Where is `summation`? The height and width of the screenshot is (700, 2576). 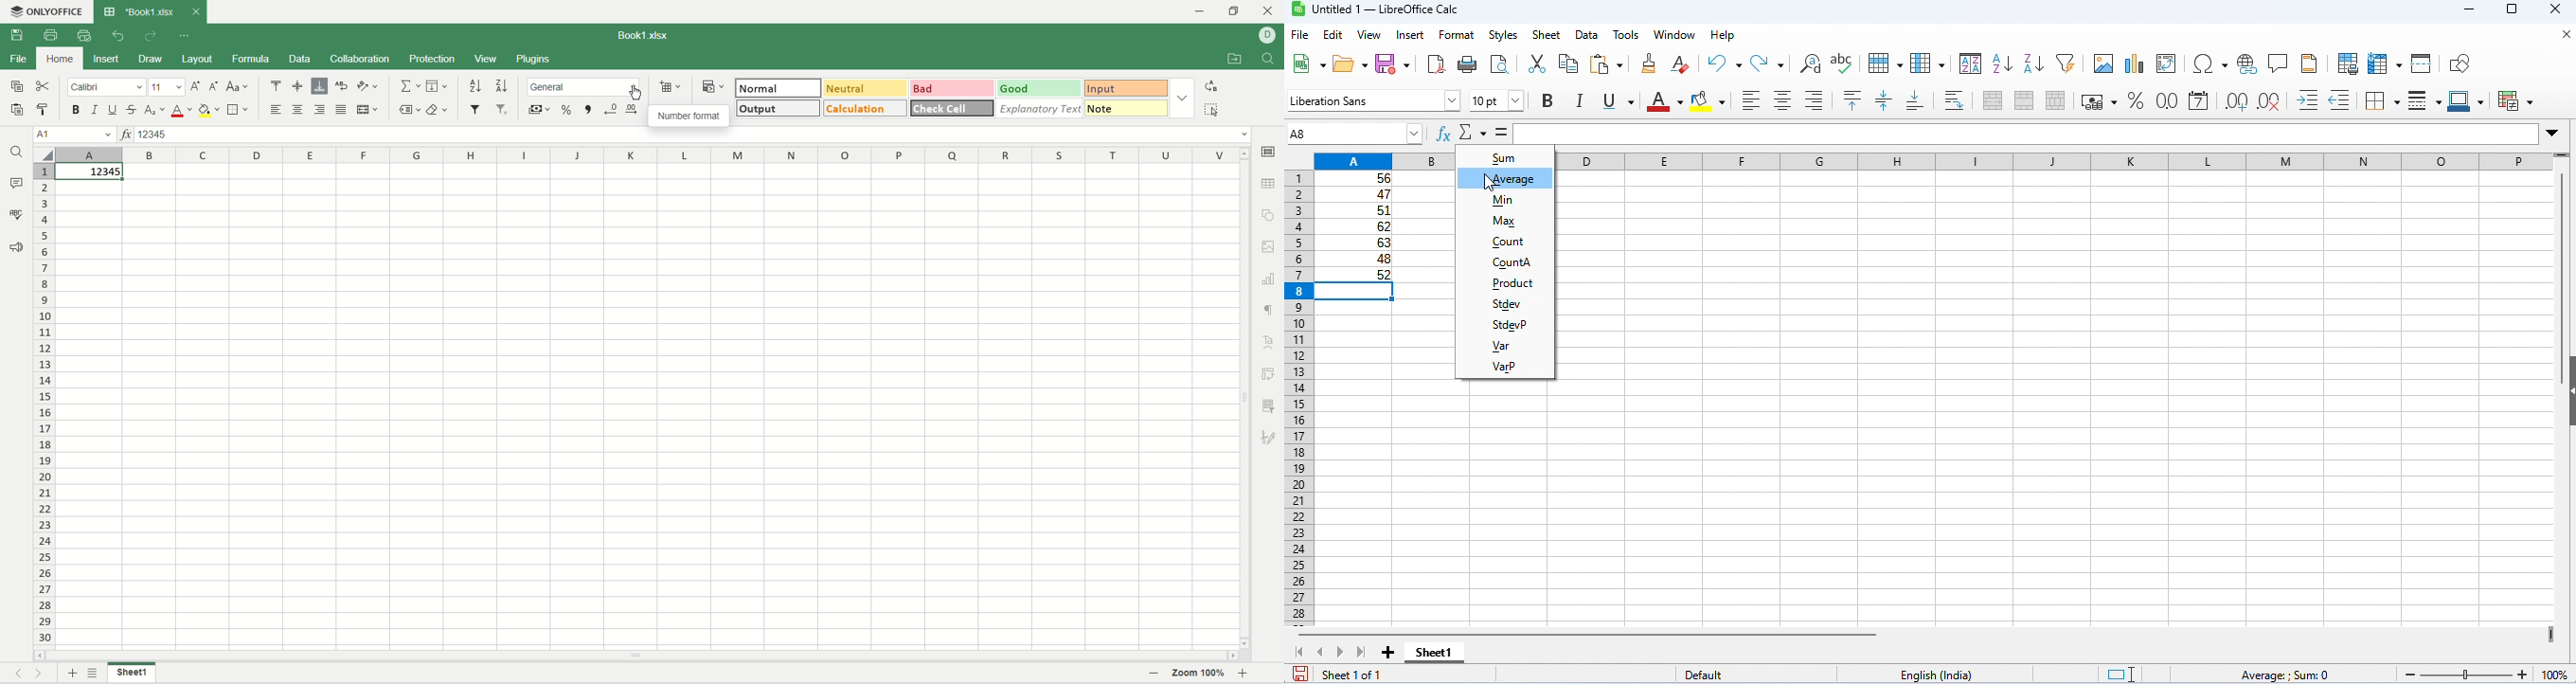
summation is located at coordinates (411, 86).